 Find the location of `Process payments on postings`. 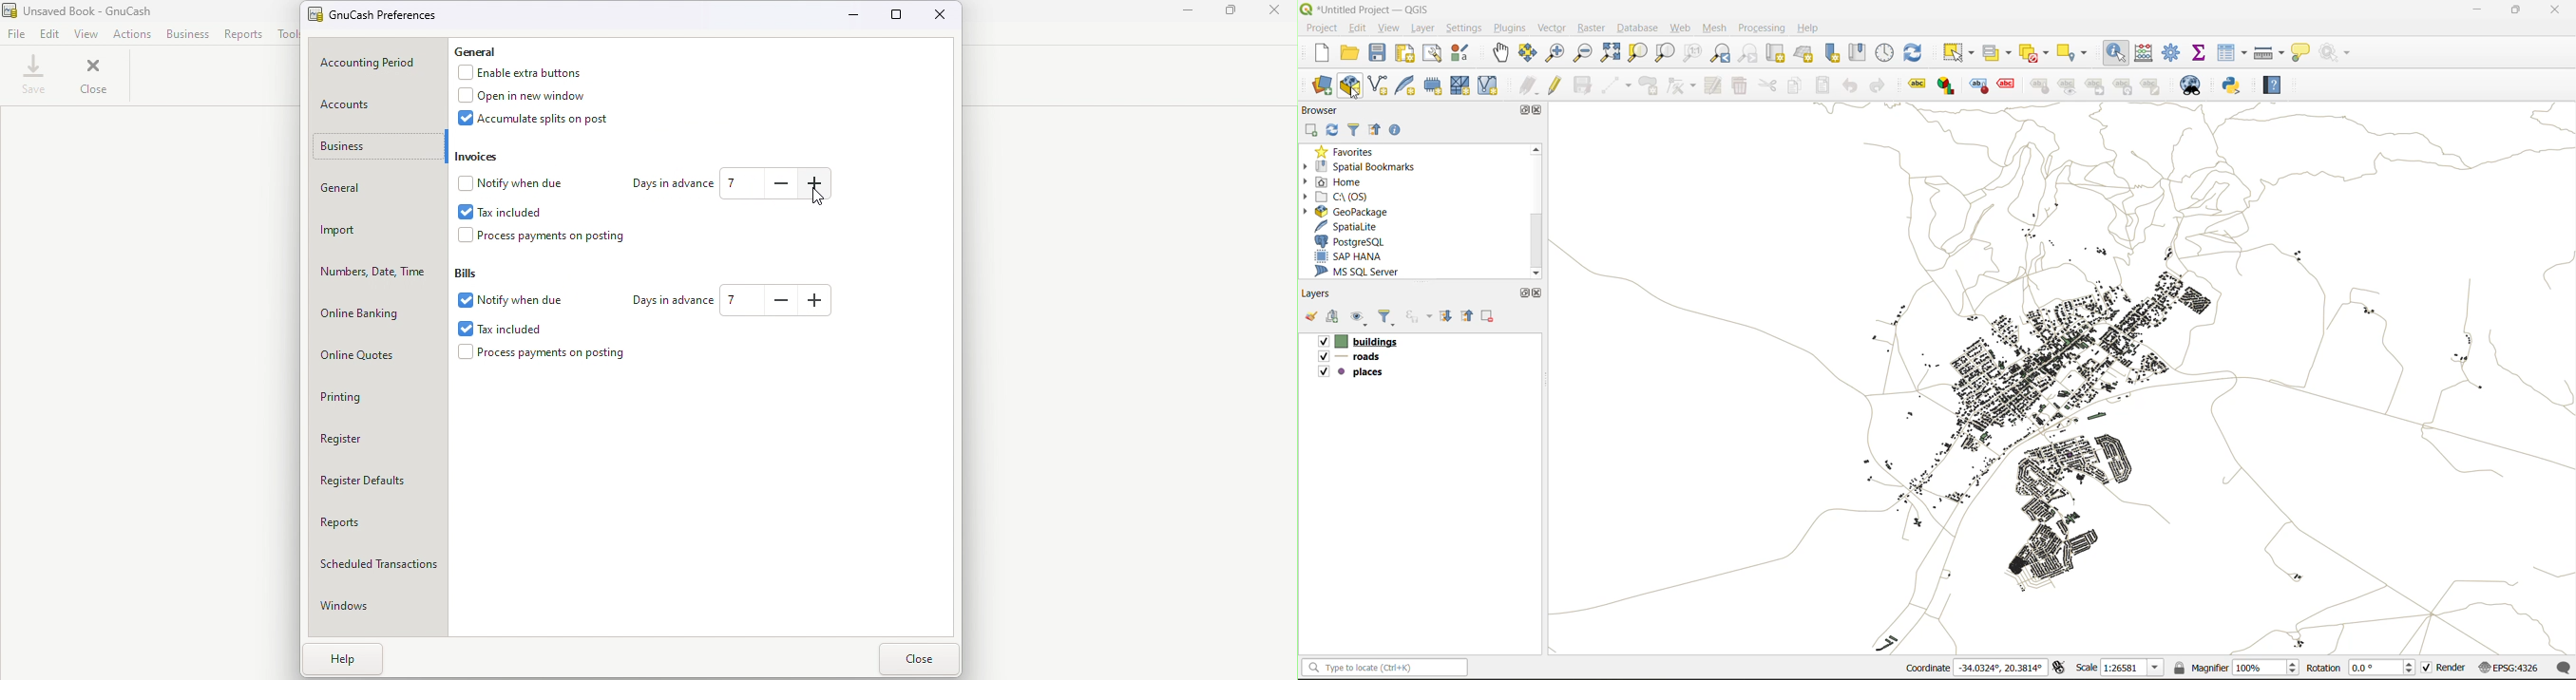

Process payments on postings is located at coordinates (554, 238).